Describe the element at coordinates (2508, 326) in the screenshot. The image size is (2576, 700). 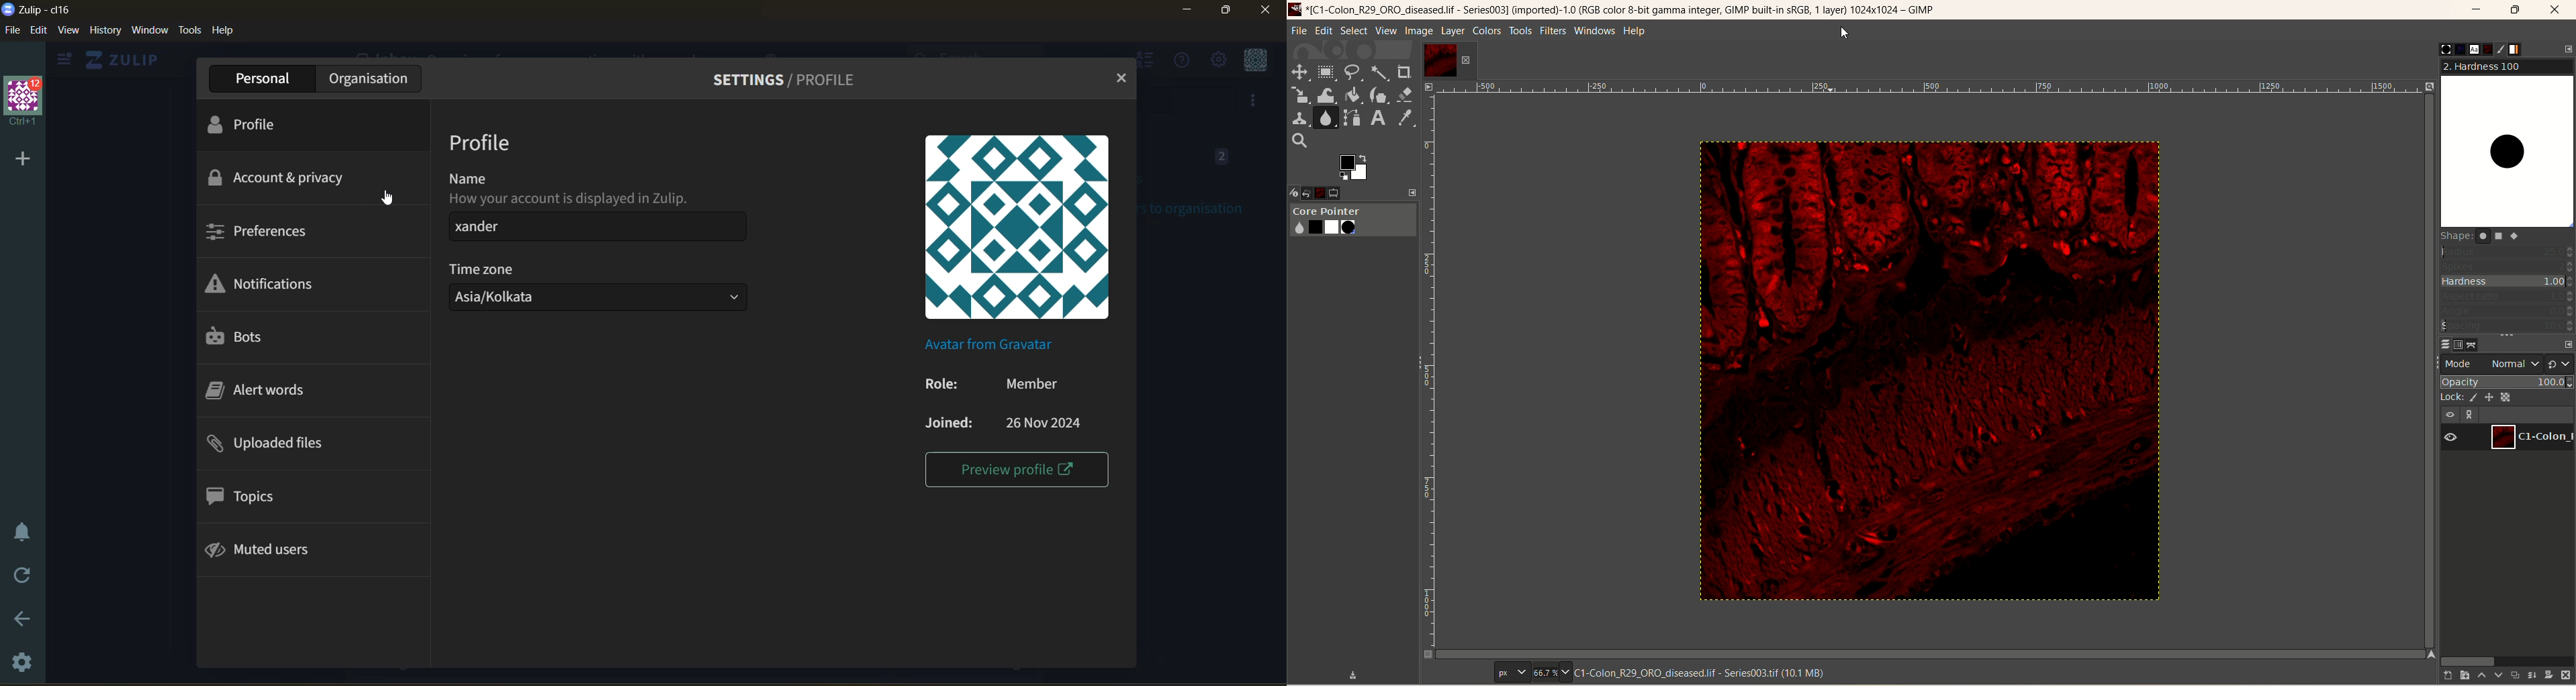
I see `spacing` at that location.